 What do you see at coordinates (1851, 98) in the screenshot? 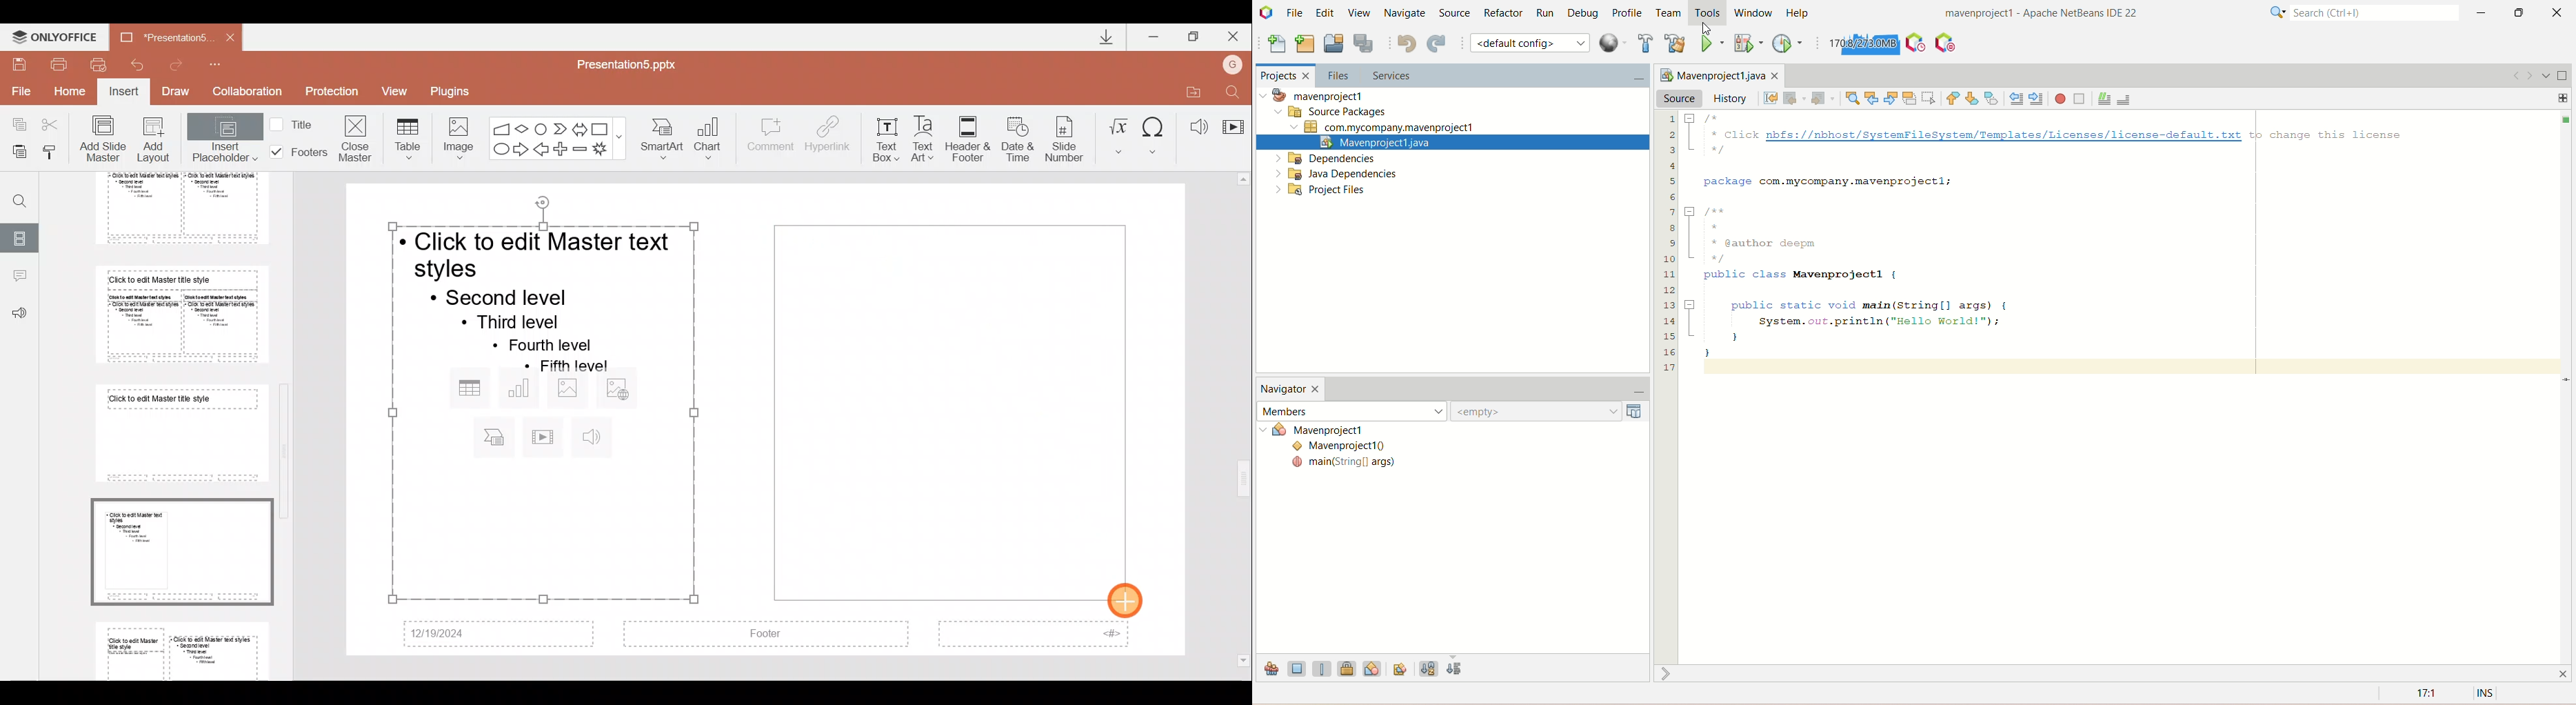
I see `find selection` at bounding box center [1851, 98].